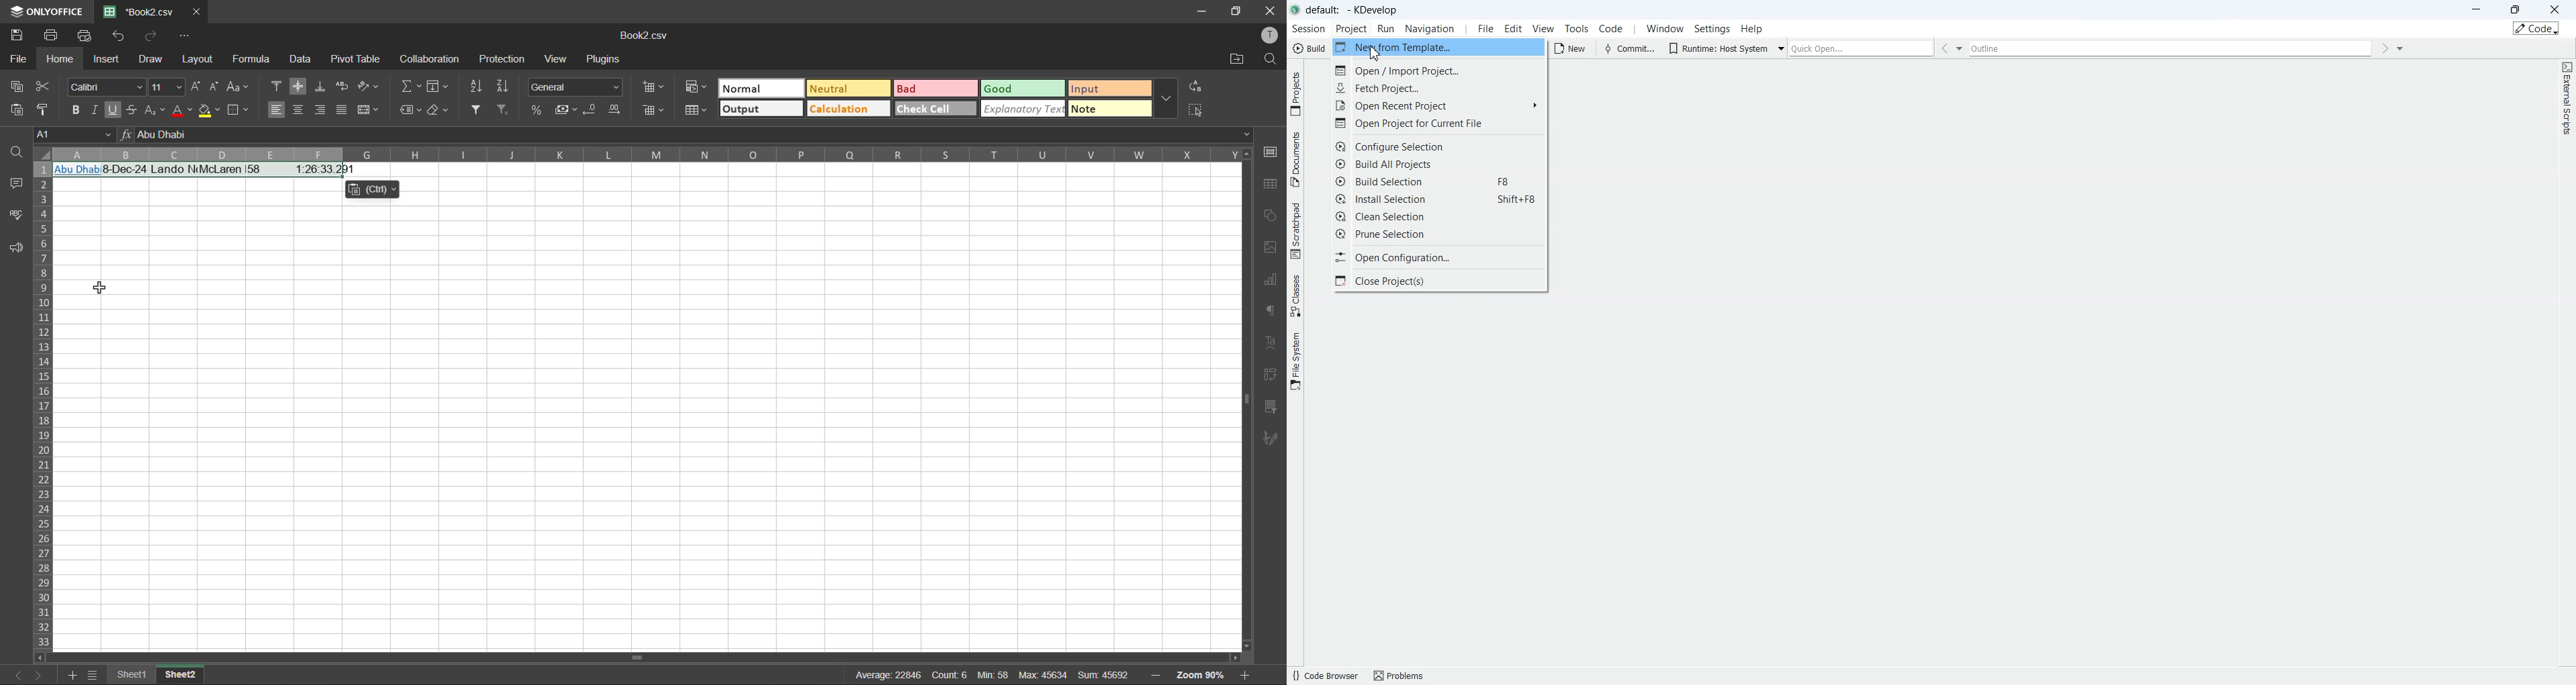 The width and height of the screenshot is (2576, 700). What do you see at coordinates (1169, 100) in the screenshot?
I see `more options` at bounding box center [1169, 100].